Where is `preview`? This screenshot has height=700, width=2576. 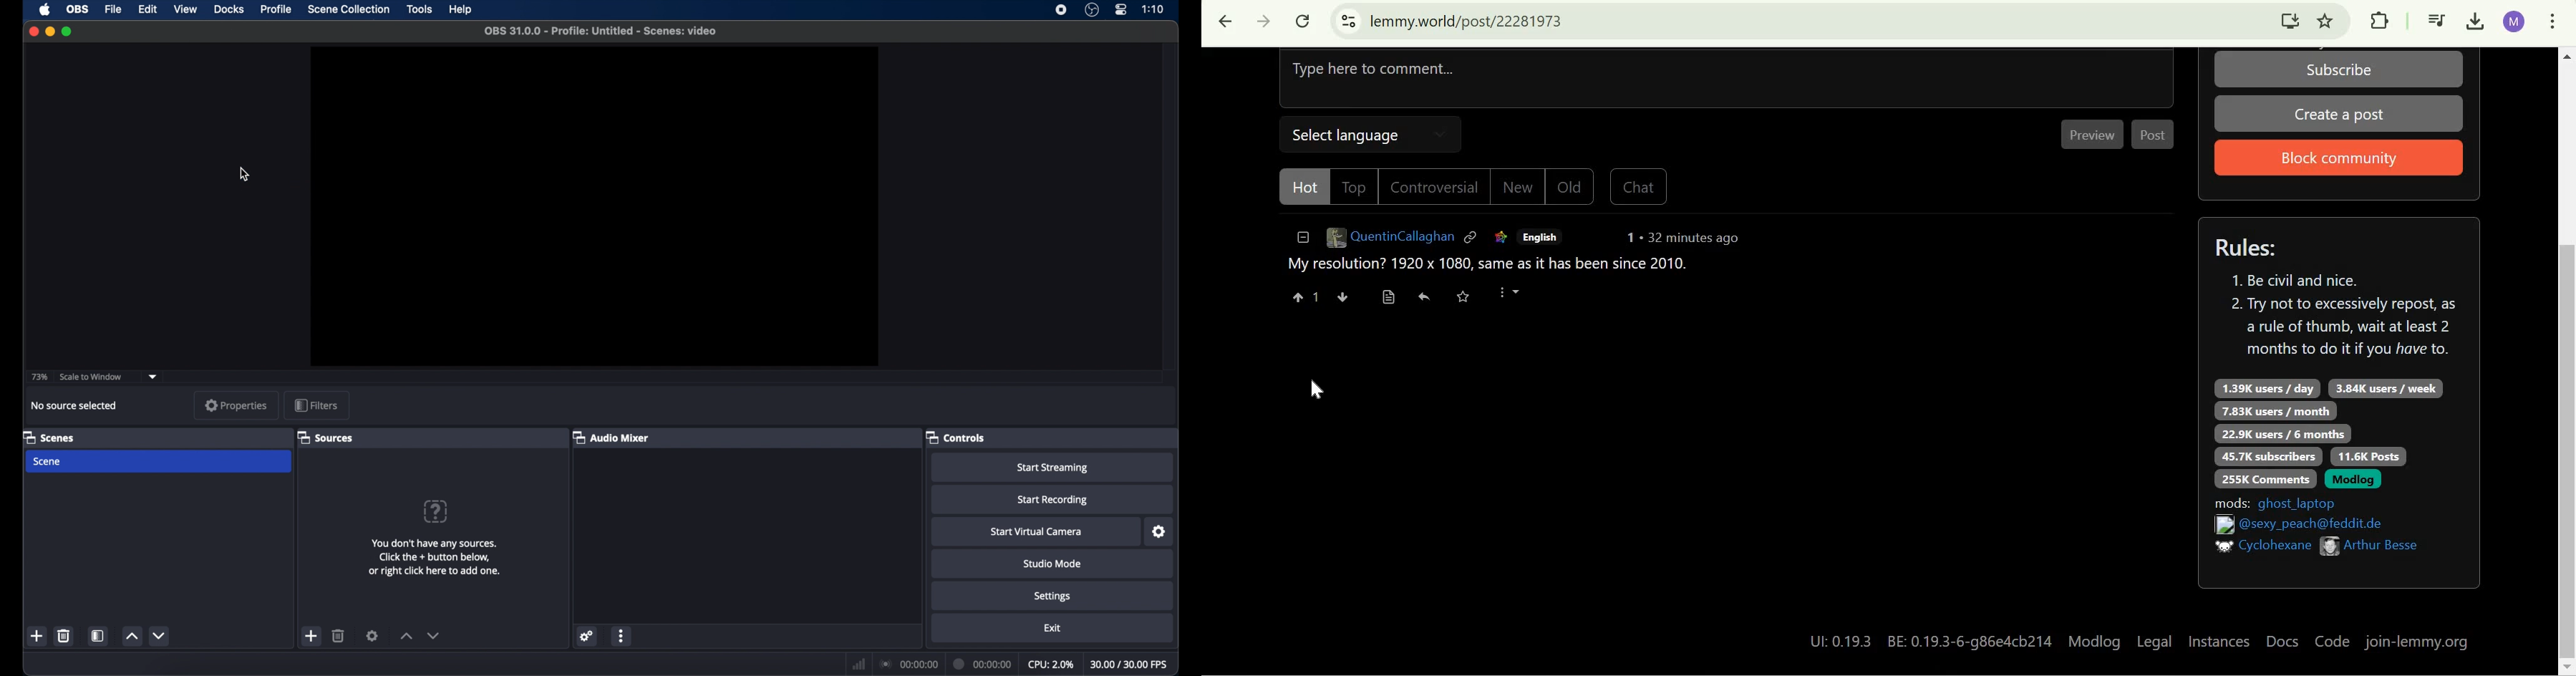 preview is located at coordinates (594, 207).